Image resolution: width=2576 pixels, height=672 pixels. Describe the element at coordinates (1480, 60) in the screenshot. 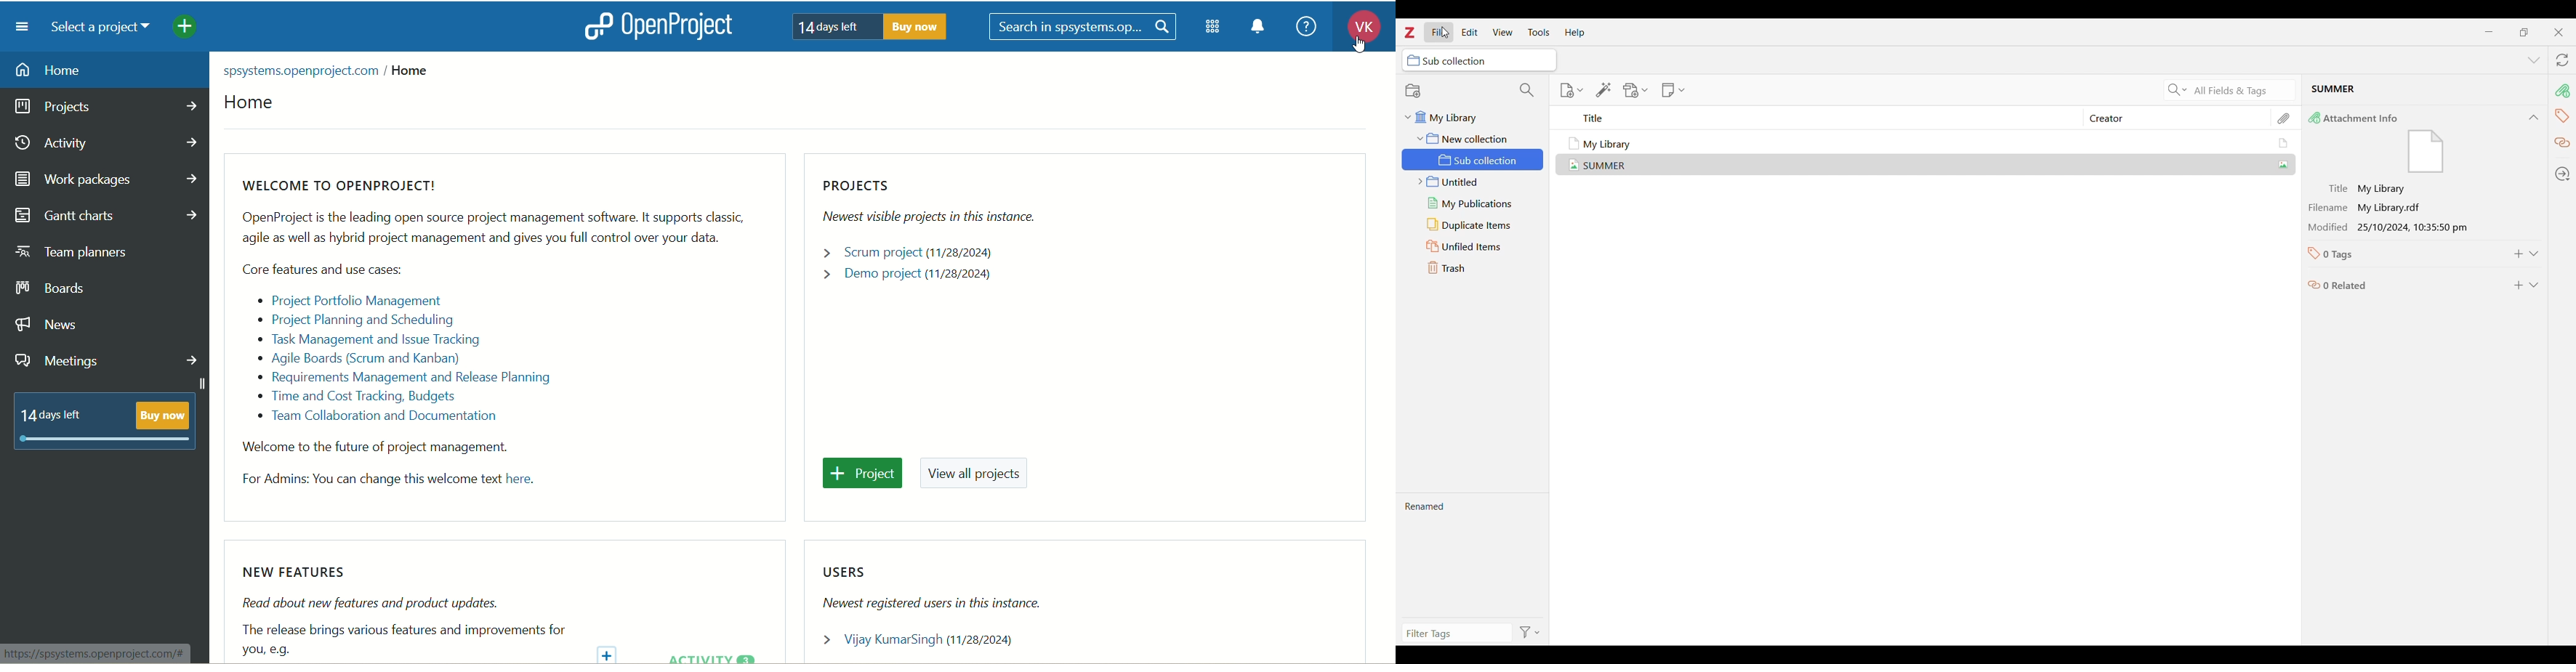

I see `sub selection` at that location.